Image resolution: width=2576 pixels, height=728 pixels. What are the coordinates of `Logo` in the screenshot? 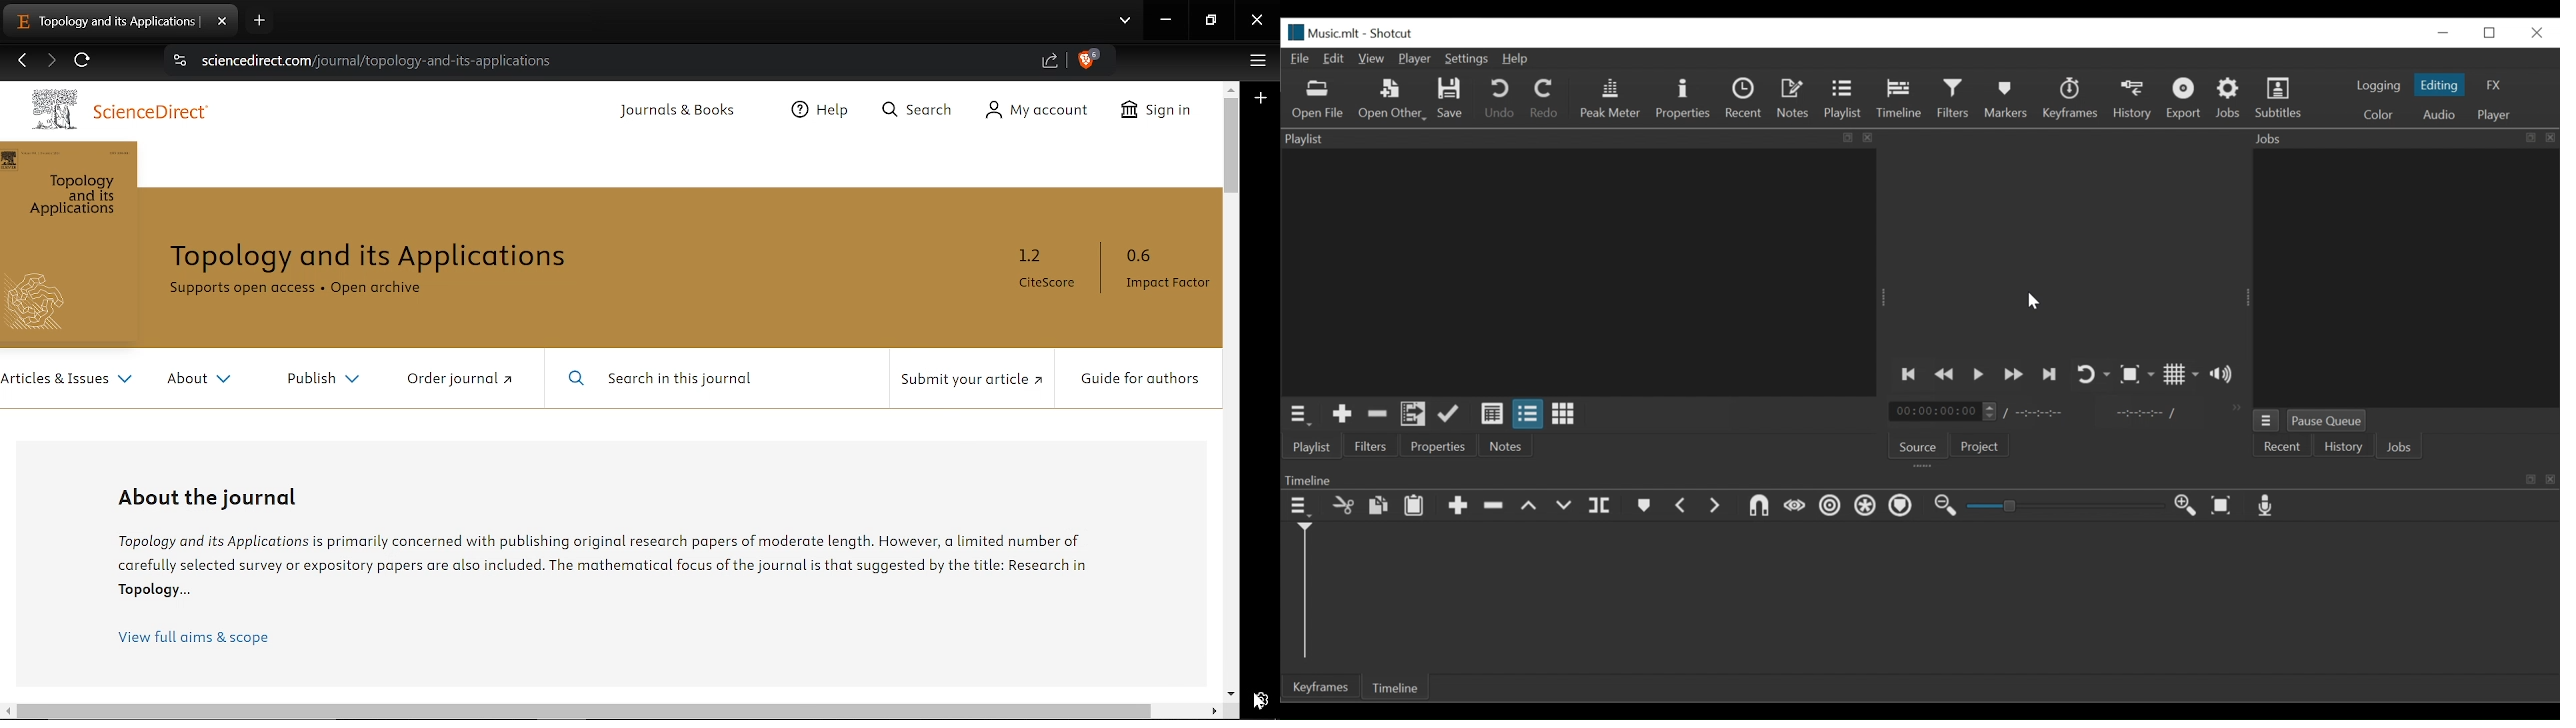 It's located at (43, 110).